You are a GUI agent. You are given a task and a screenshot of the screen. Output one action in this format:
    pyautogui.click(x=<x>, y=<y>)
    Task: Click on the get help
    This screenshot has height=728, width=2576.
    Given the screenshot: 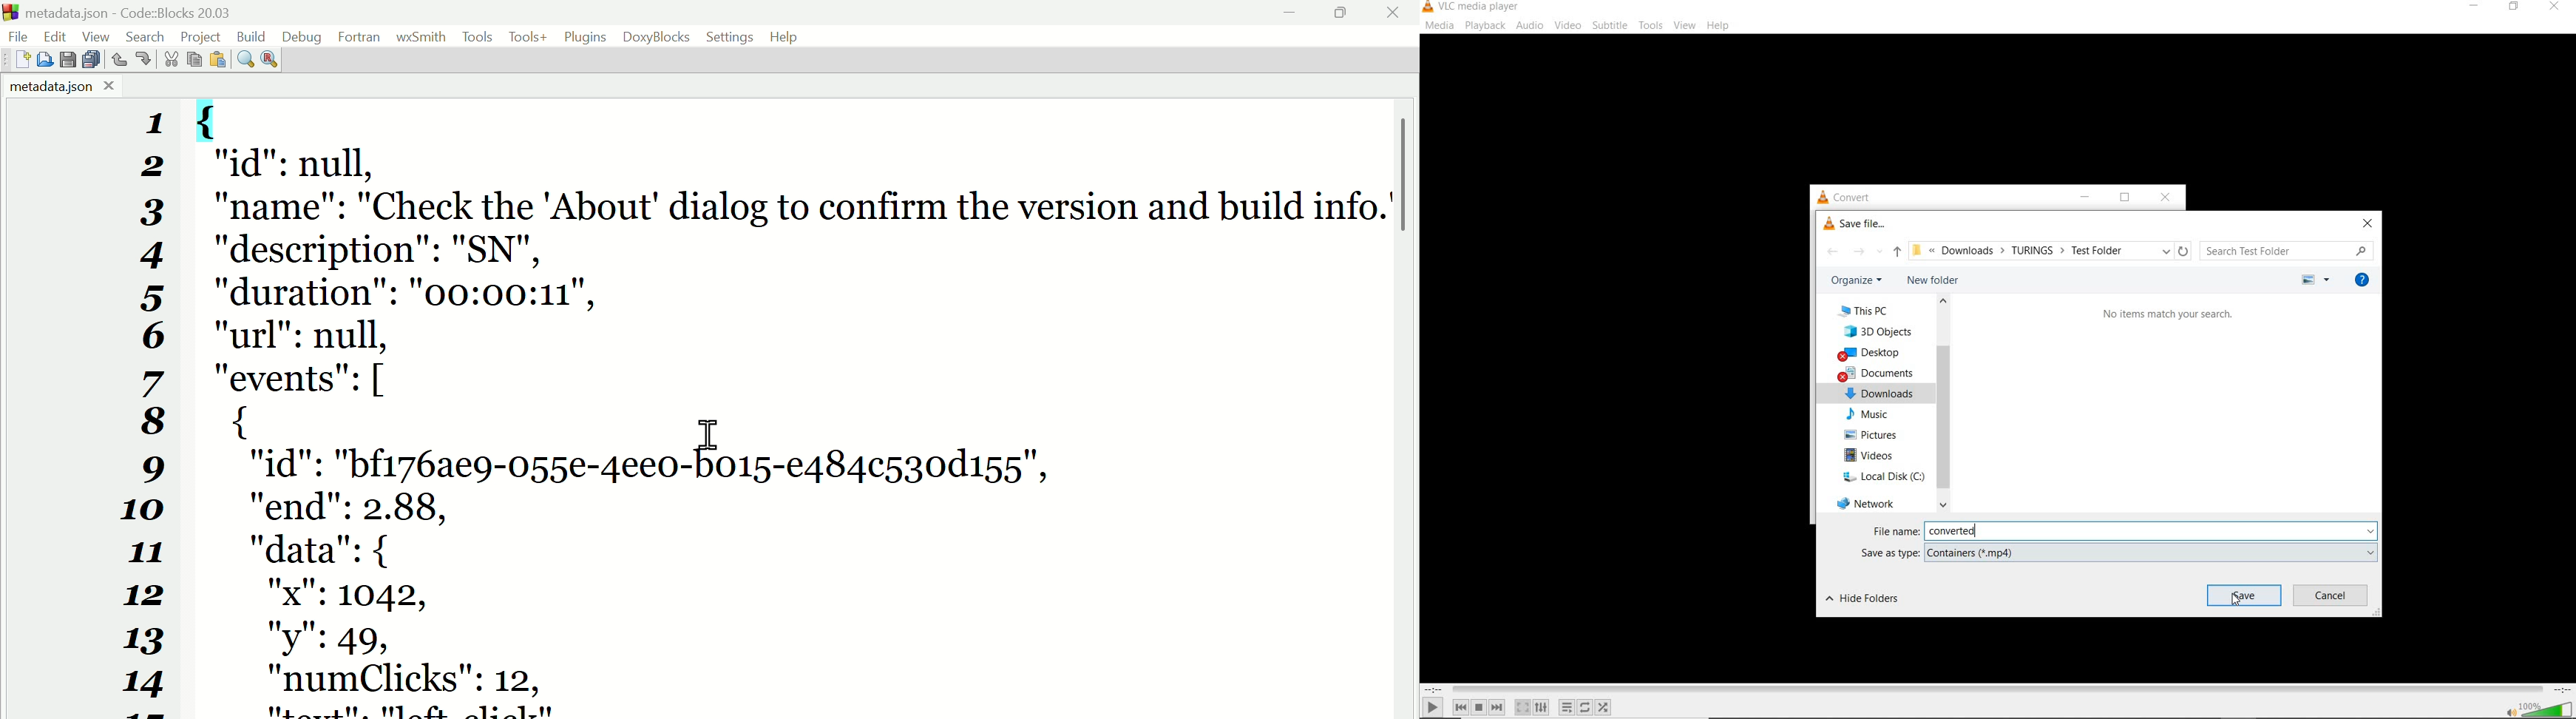 What is the action you would take?
    pyautogui.click(x=2361, y=279)
    